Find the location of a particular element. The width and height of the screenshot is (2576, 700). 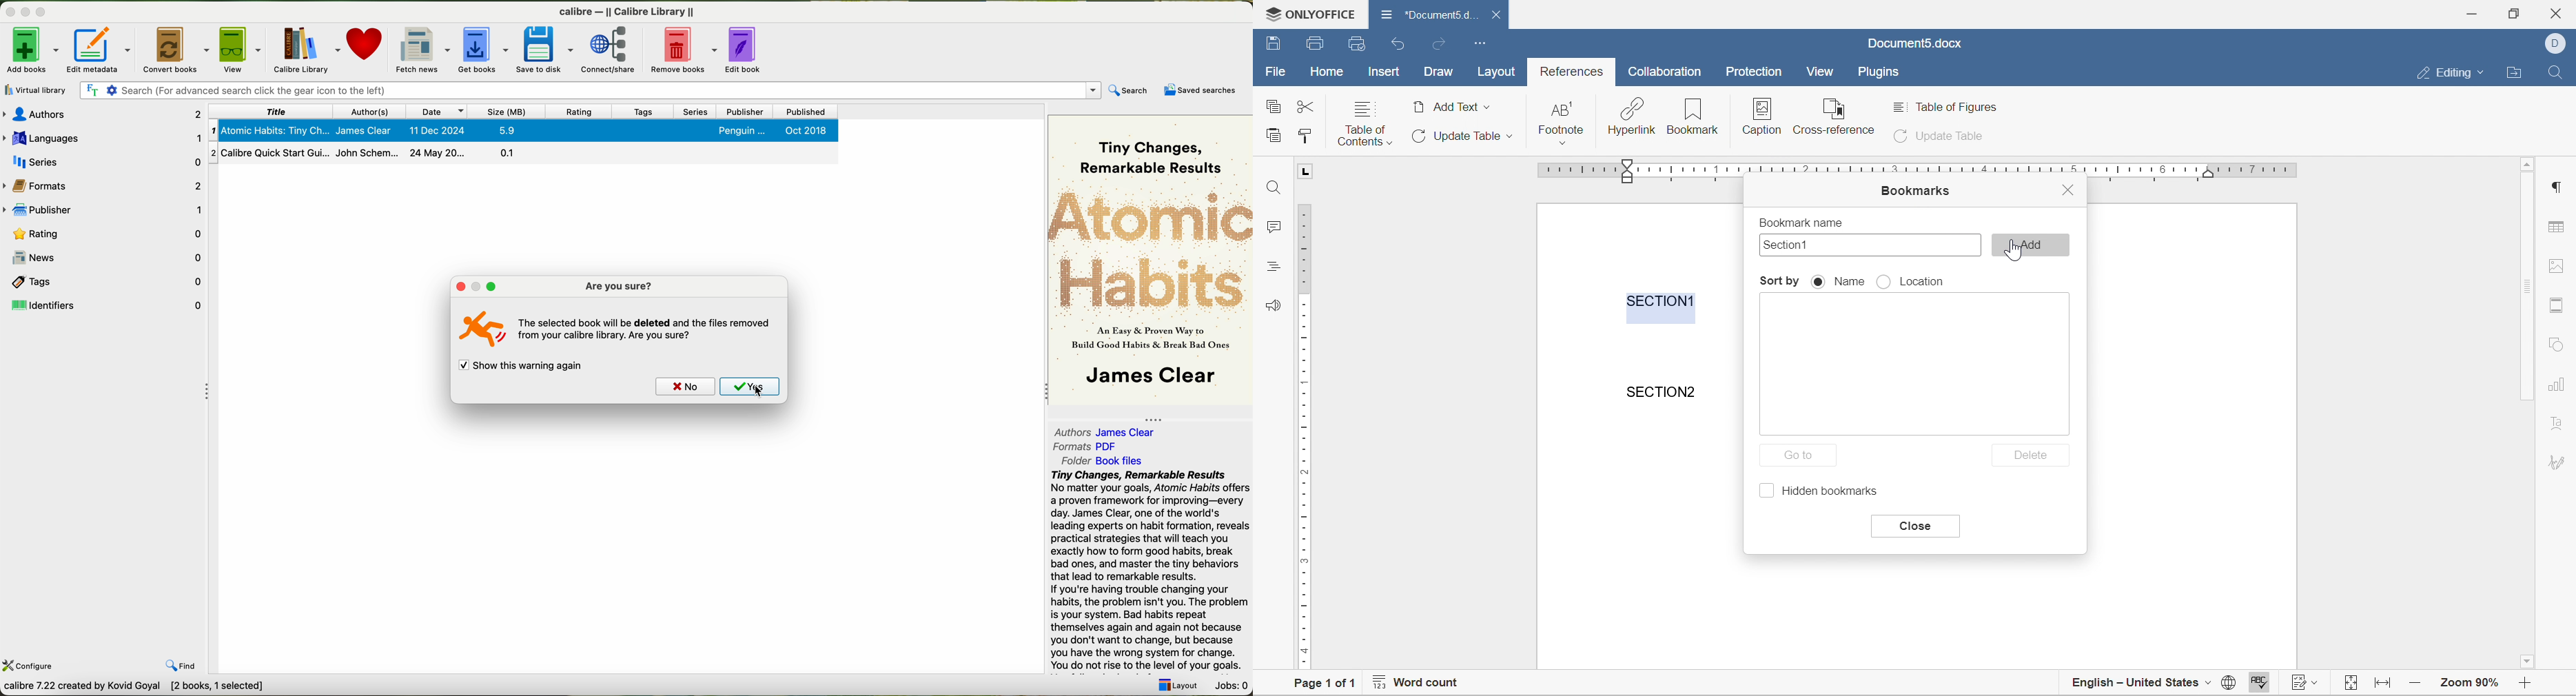

references is located at coordinates (1573, 72).